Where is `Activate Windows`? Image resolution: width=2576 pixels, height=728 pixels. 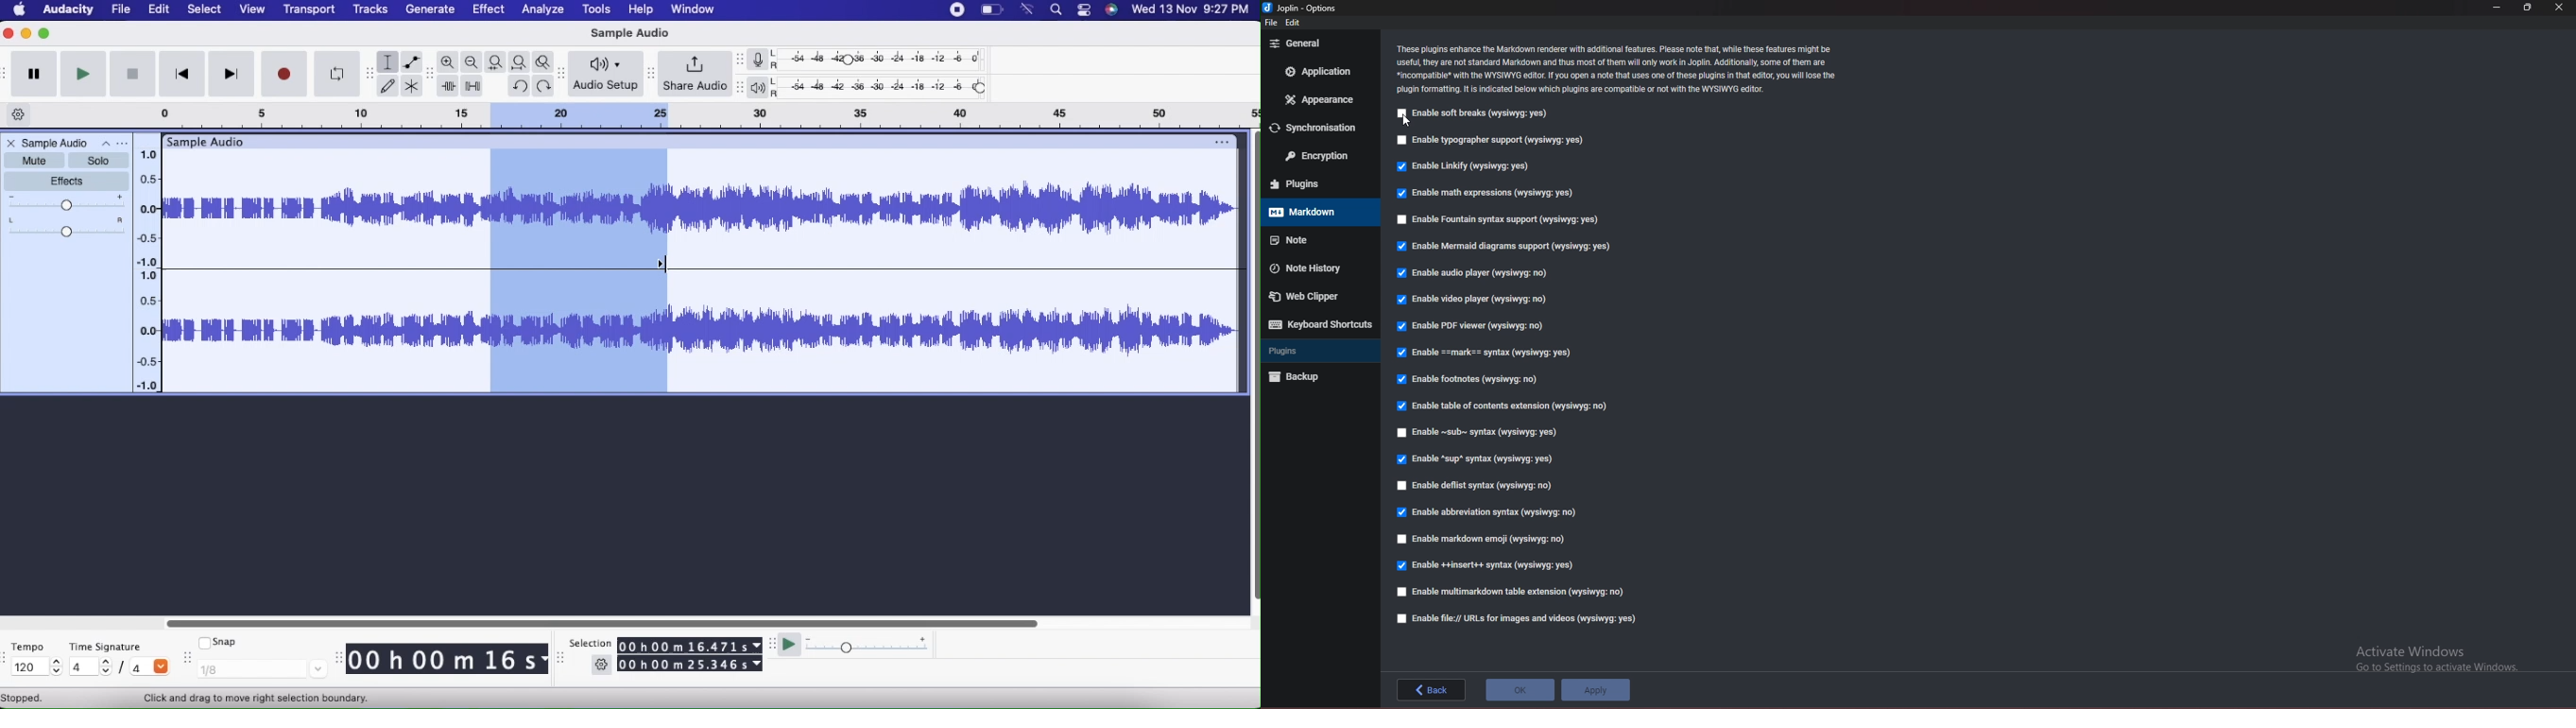
Activate Windows is located at coordinates (2434, 658).